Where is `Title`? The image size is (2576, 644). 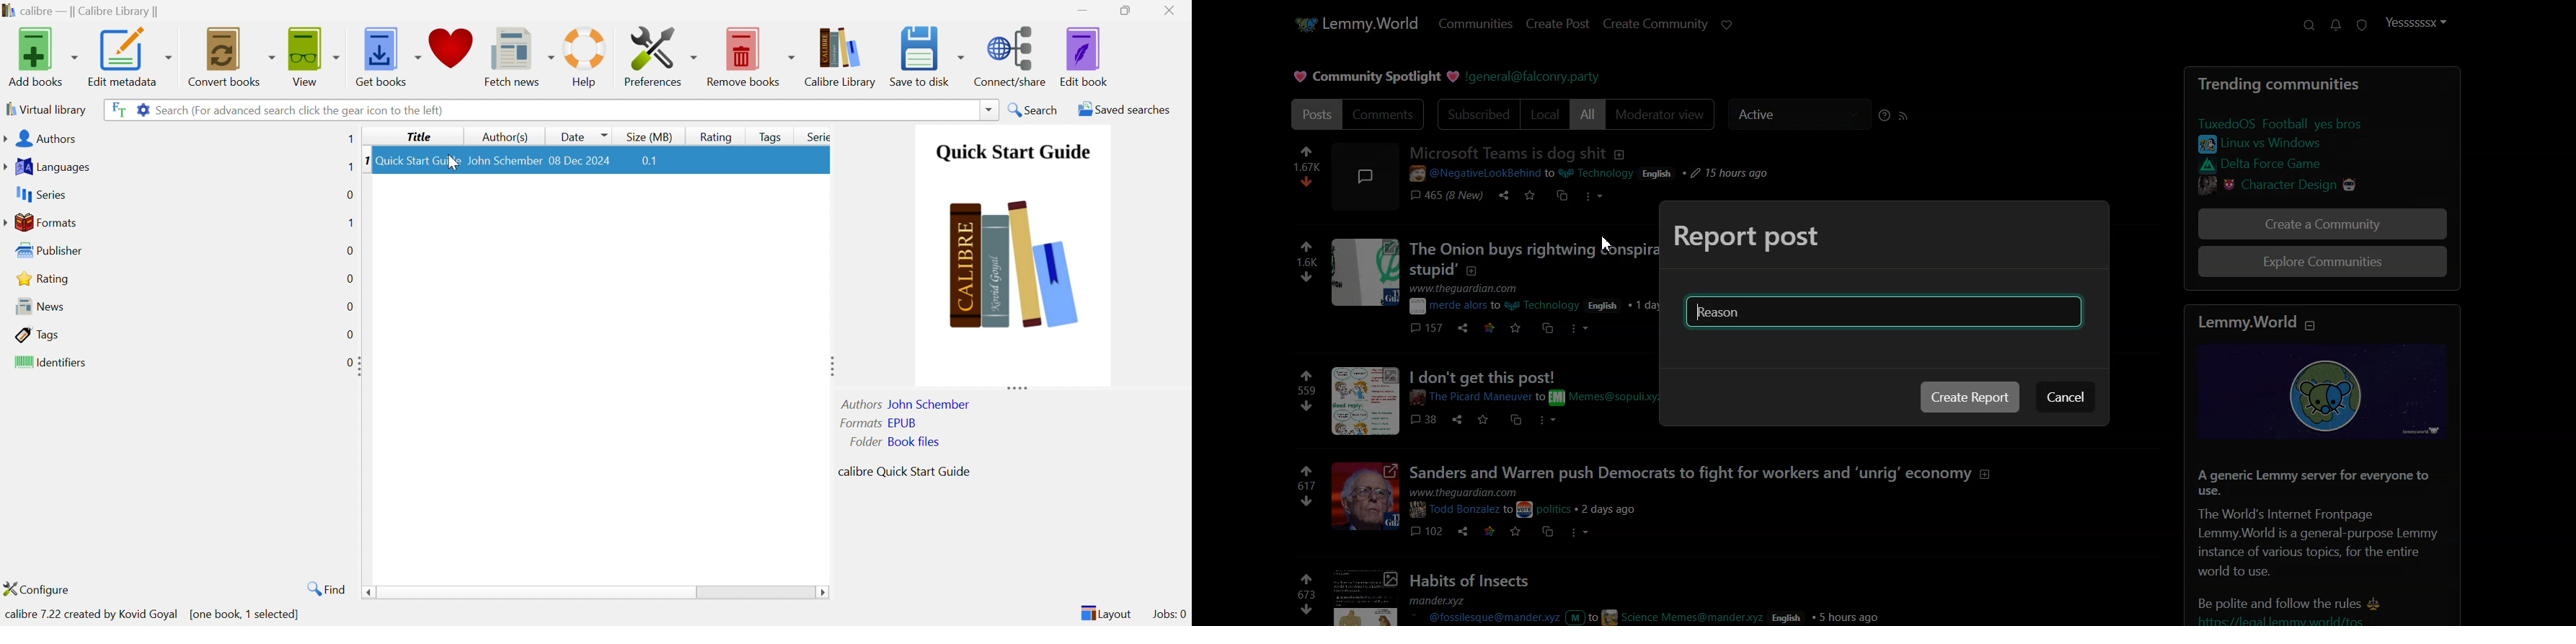
Title is located at coordinates (417, 137).